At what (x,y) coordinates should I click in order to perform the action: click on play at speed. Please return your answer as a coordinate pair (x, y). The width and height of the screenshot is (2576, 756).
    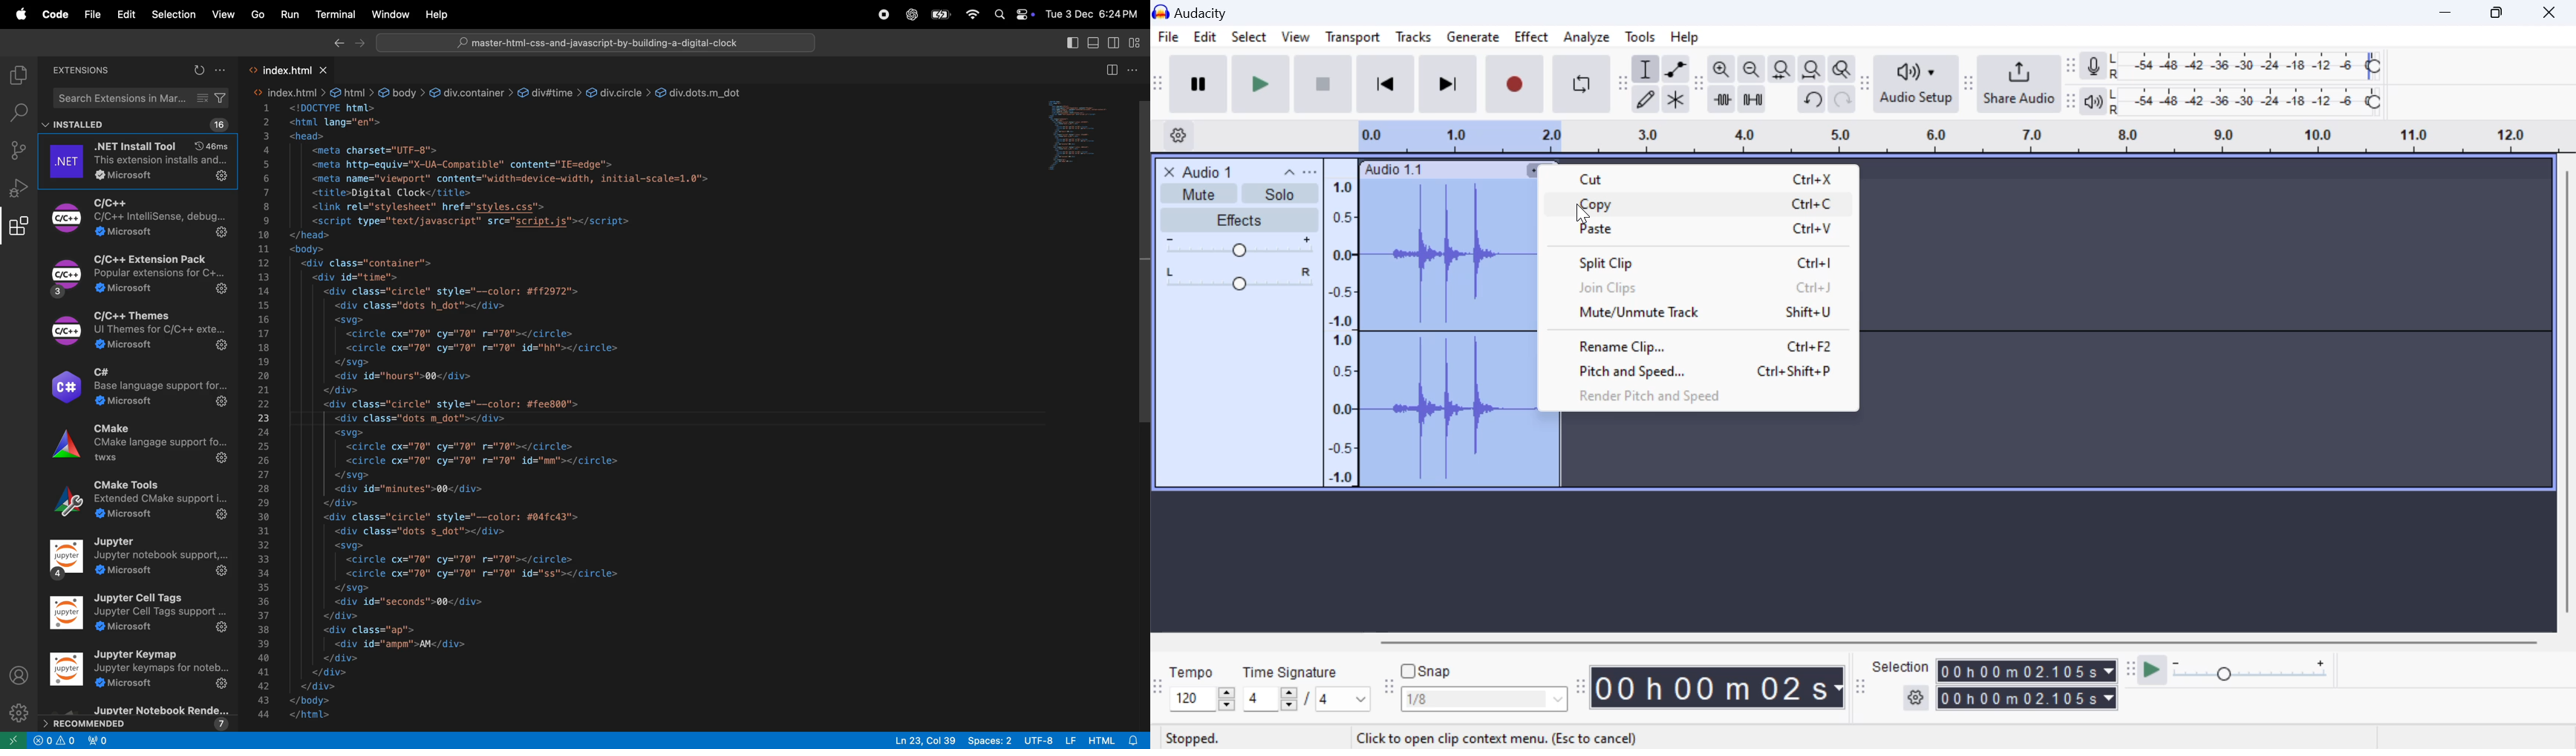
    Looking at the image, I should click on (2152, 671).